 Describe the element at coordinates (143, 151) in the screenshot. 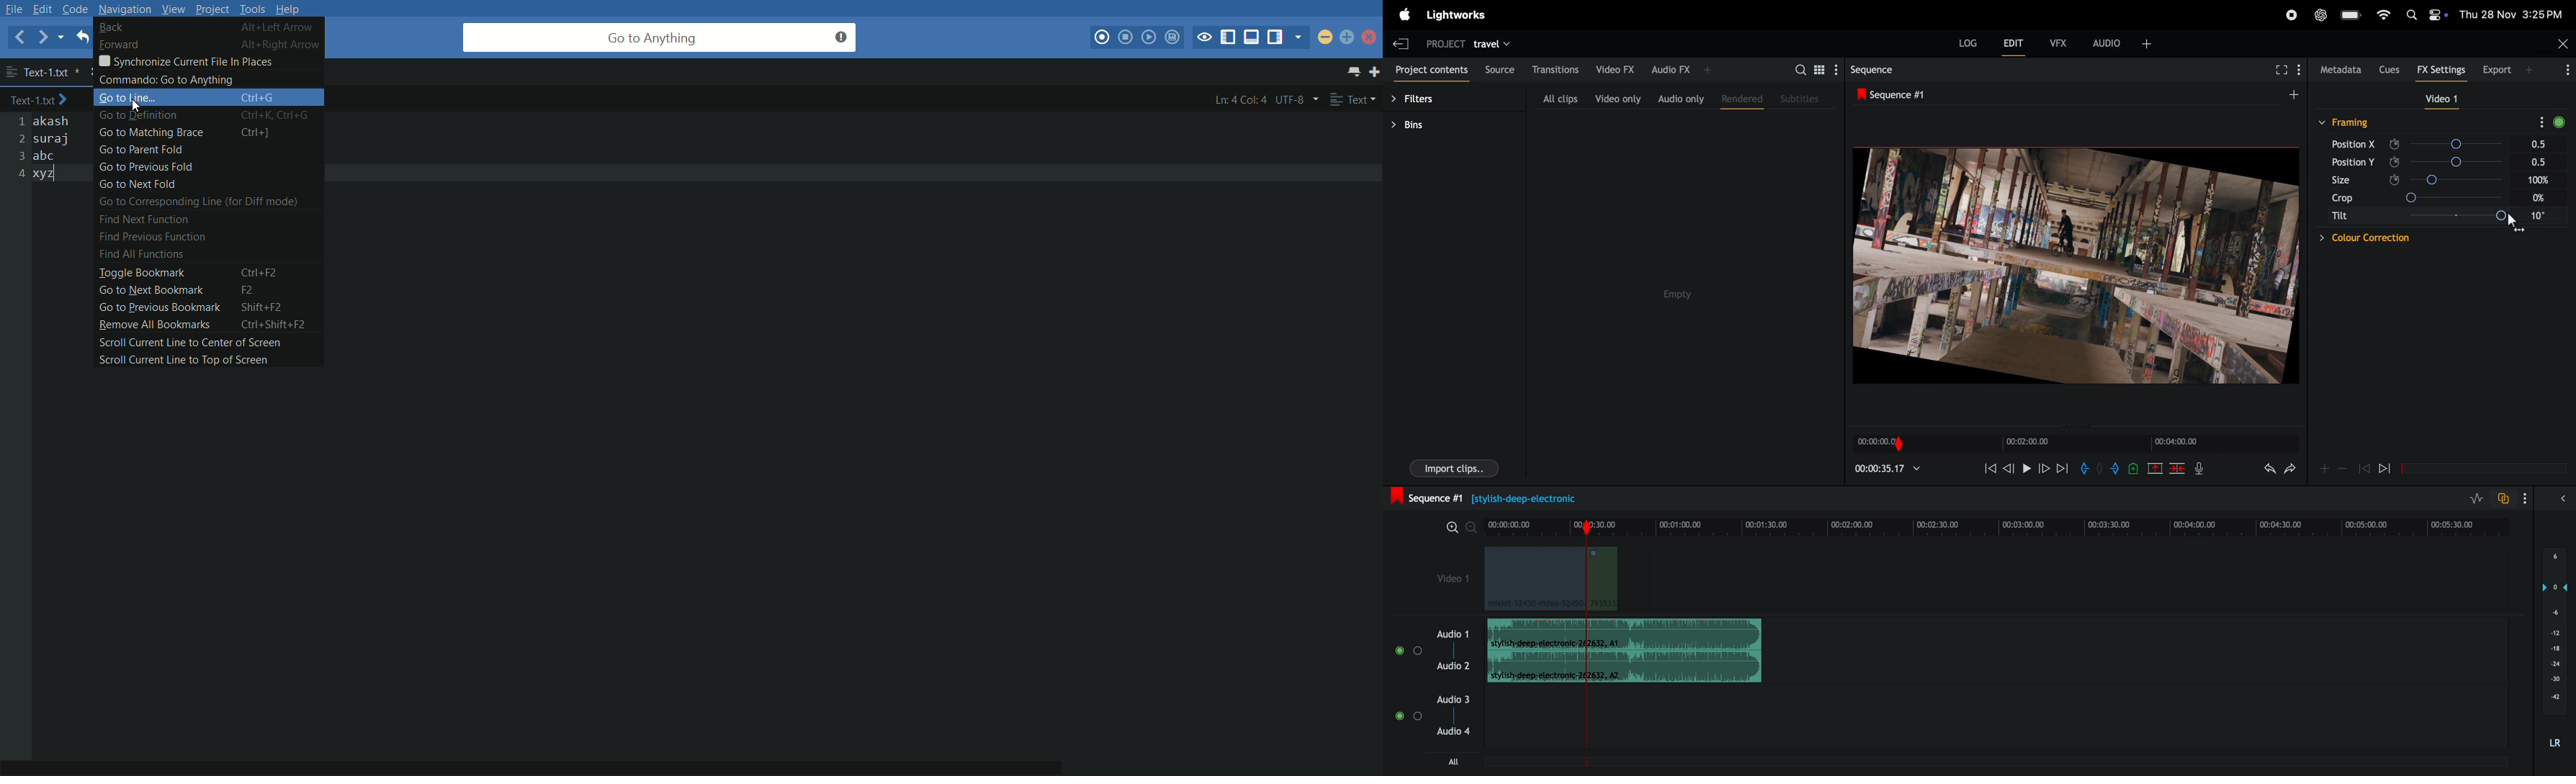

I see `go to parent fold` at that location.